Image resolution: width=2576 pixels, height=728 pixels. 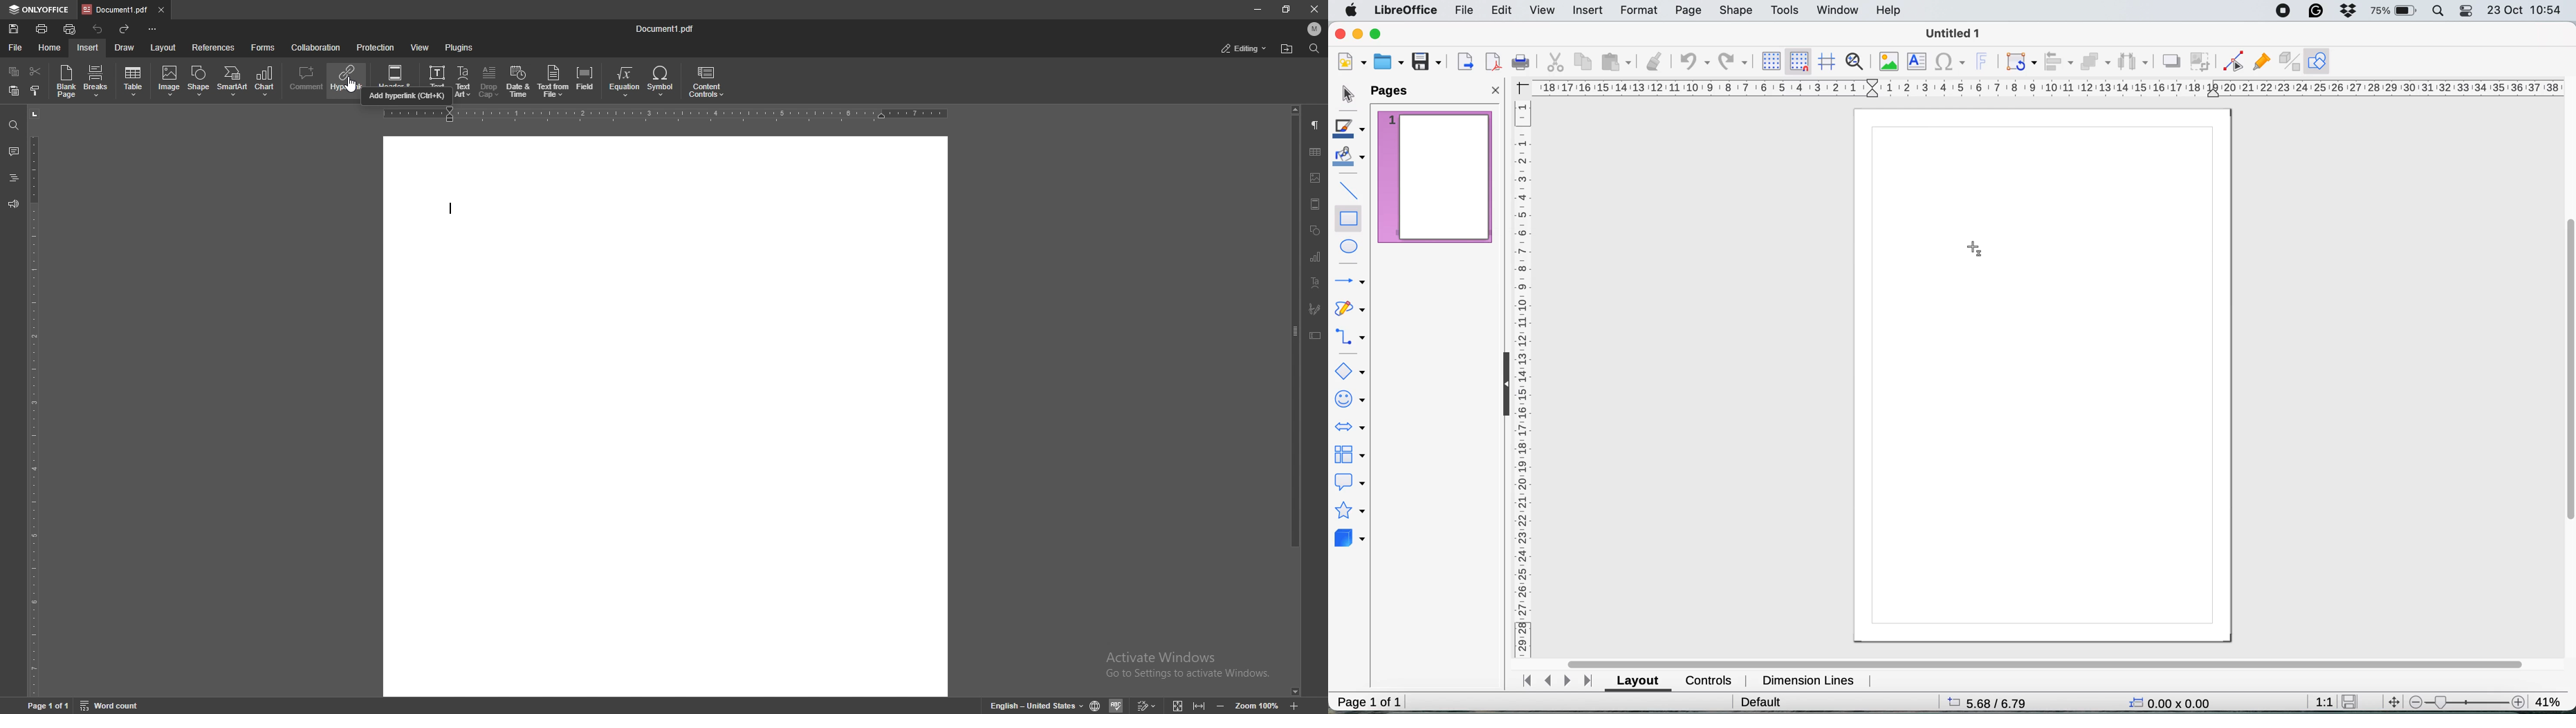 What do you see at coordinates (1316, 125) in the screenshot?
I see `paragraph` at bounding box center [1316, 125].